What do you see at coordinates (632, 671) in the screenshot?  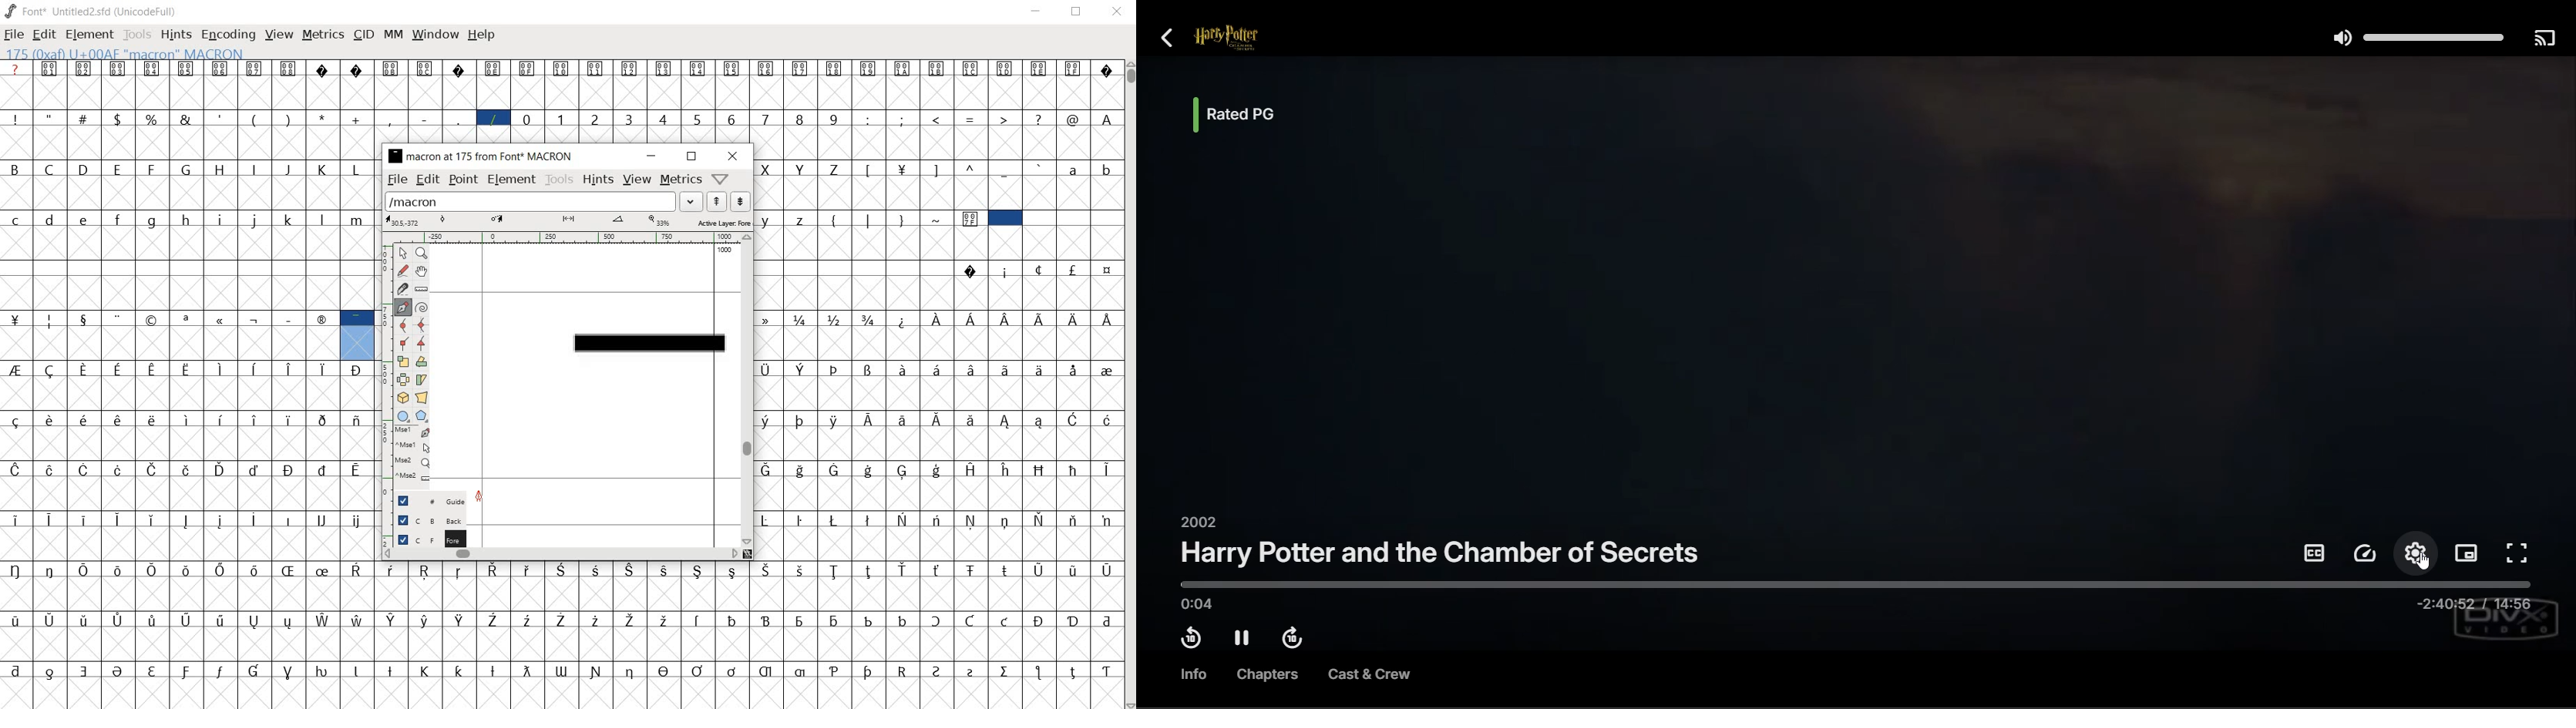 I see `Symbol` at bounding box center [632, 671].